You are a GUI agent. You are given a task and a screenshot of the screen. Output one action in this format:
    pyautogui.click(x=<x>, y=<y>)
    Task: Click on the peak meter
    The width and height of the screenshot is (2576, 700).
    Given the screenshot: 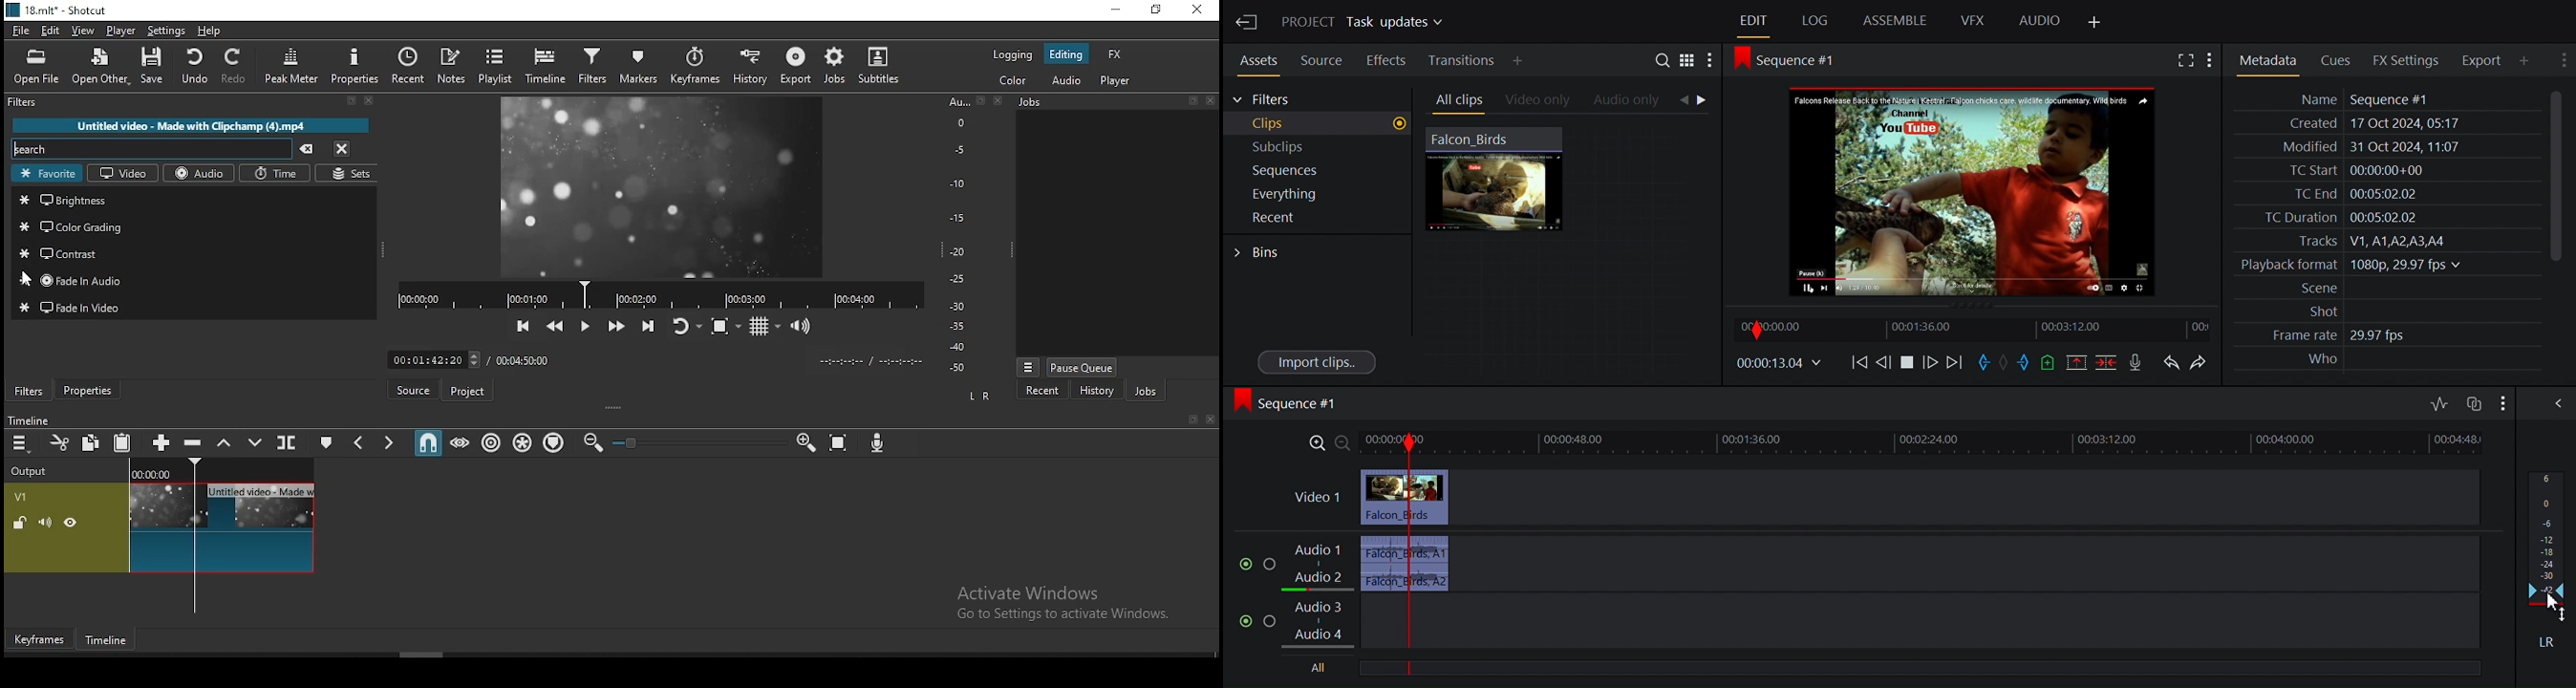 What is the action you would take?
    pyautogui.click(x=291, y=65)
    